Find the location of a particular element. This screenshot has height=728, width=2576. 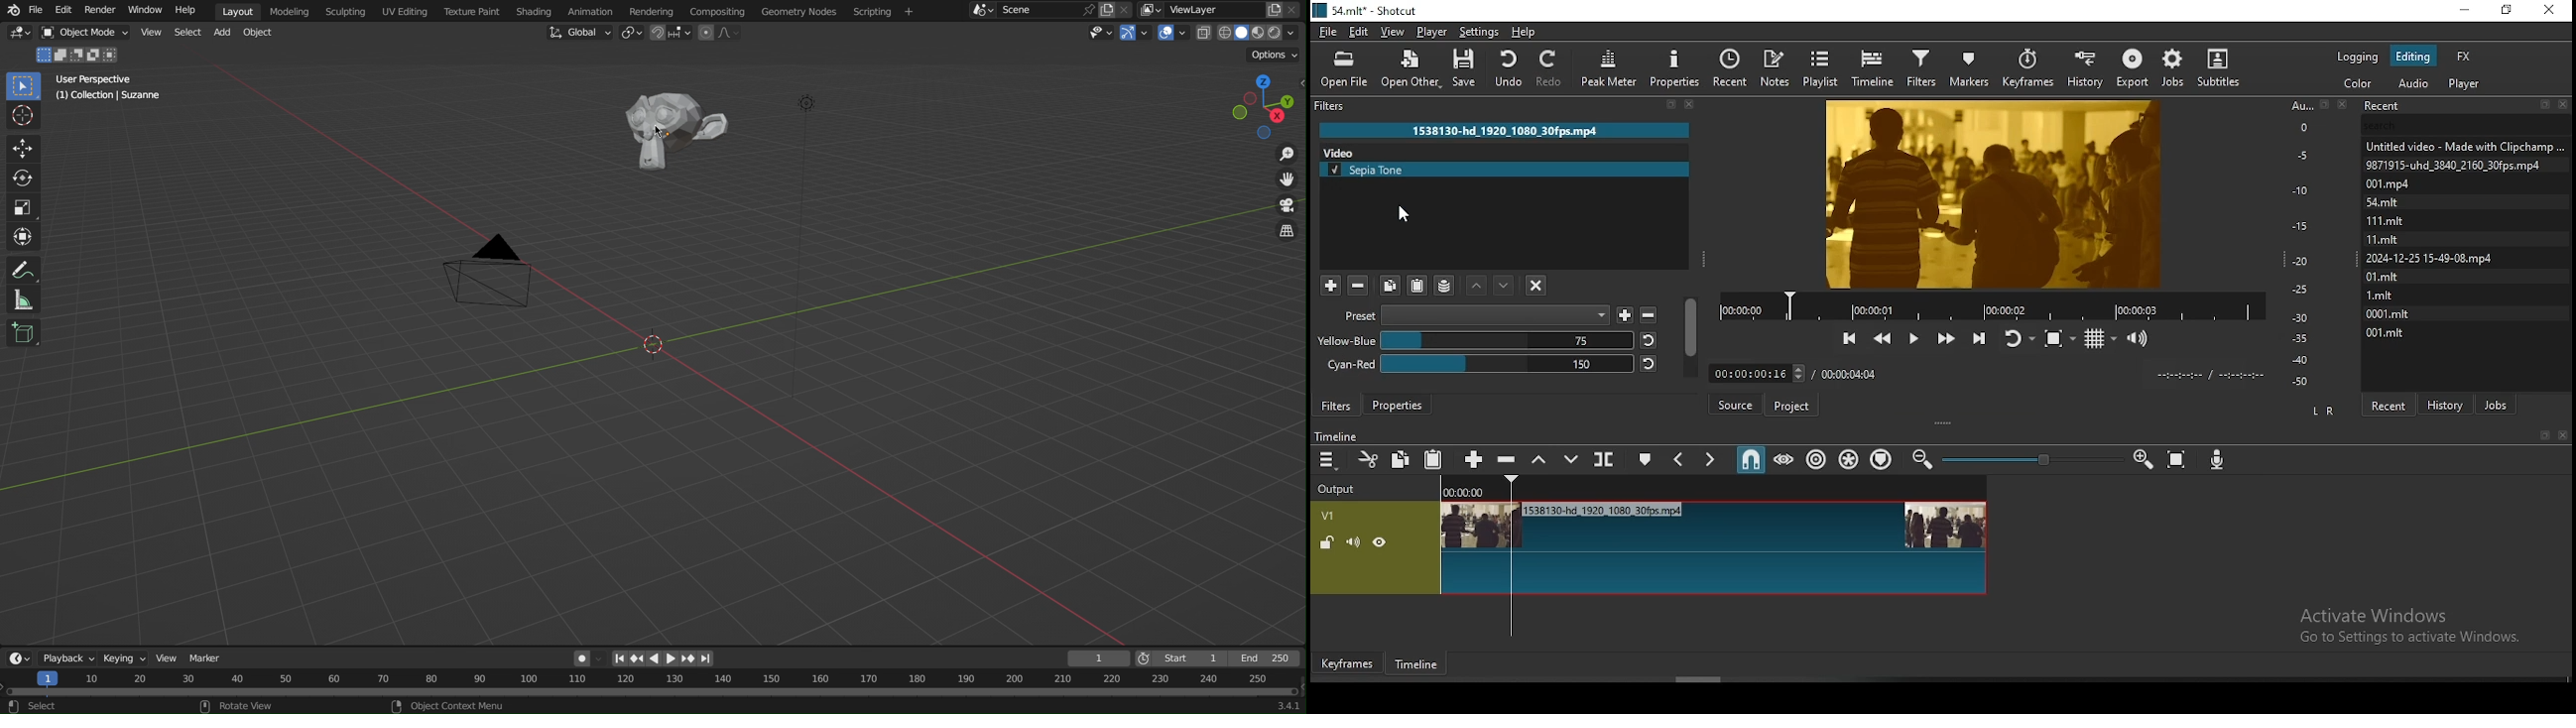

Viewport Shading is located at coordinates (1251, 31).